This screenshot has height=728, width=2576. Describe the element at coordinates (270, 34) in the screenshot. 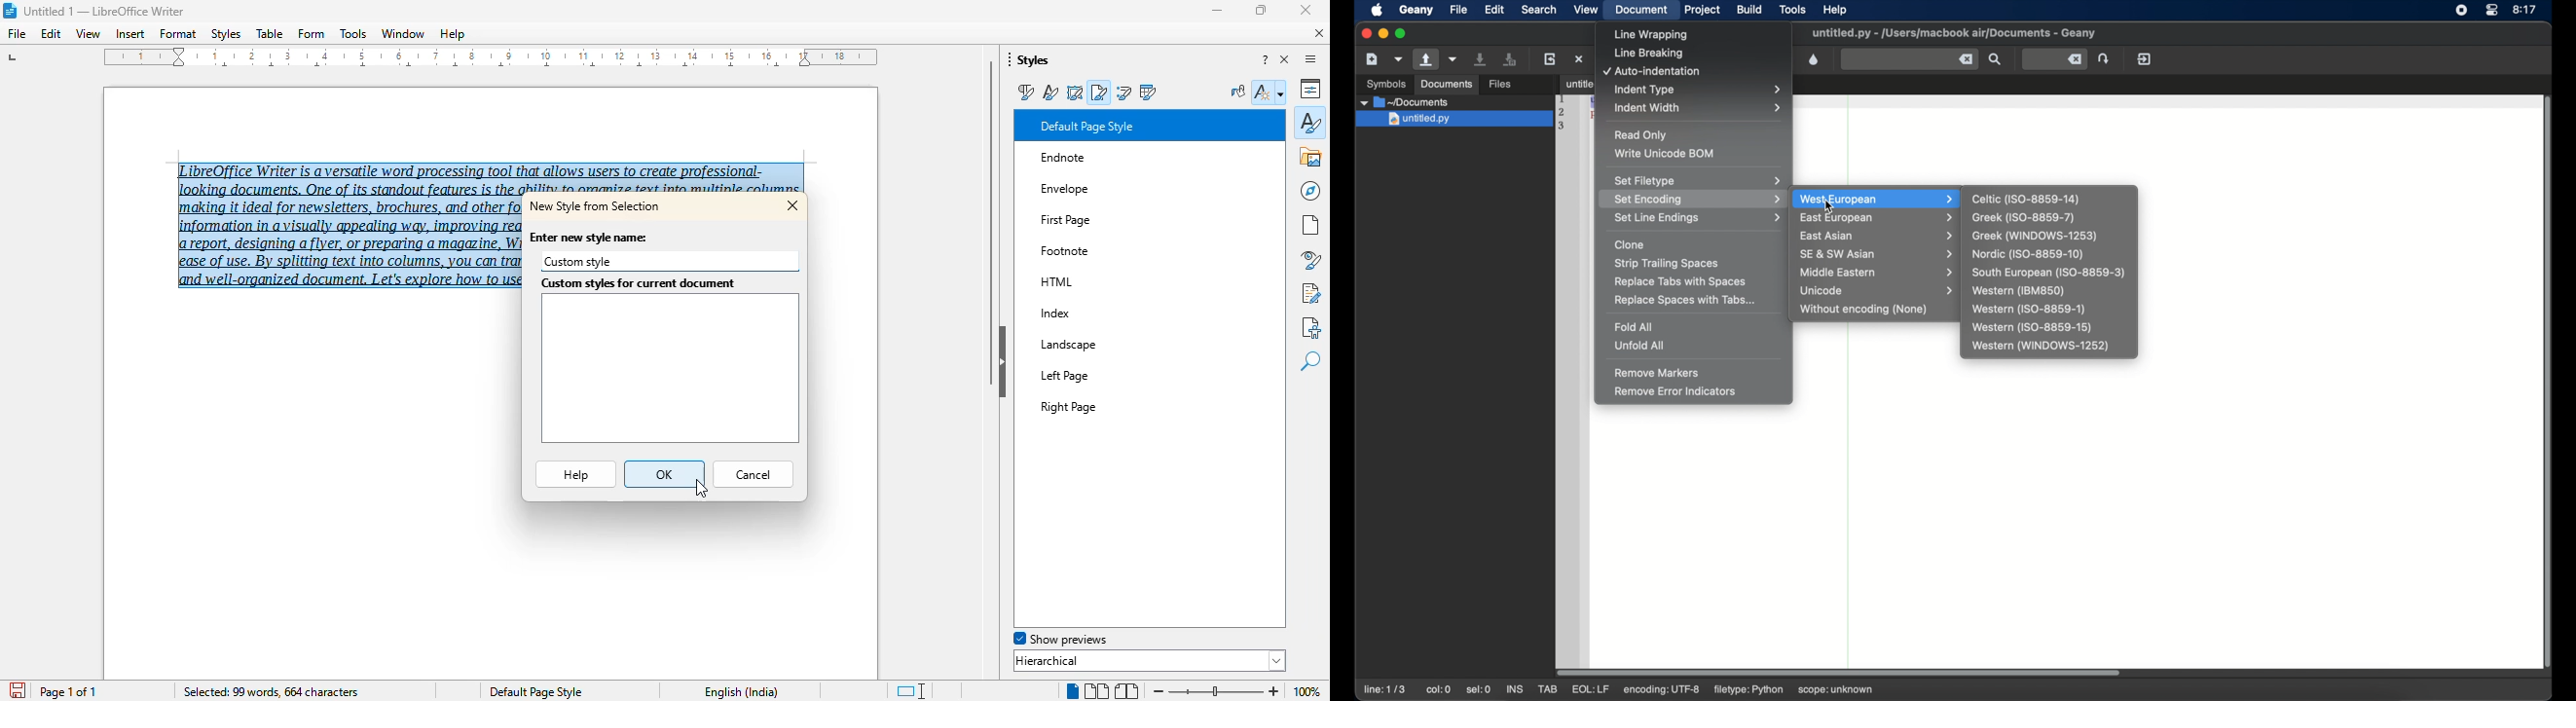

I see `table` at that location.